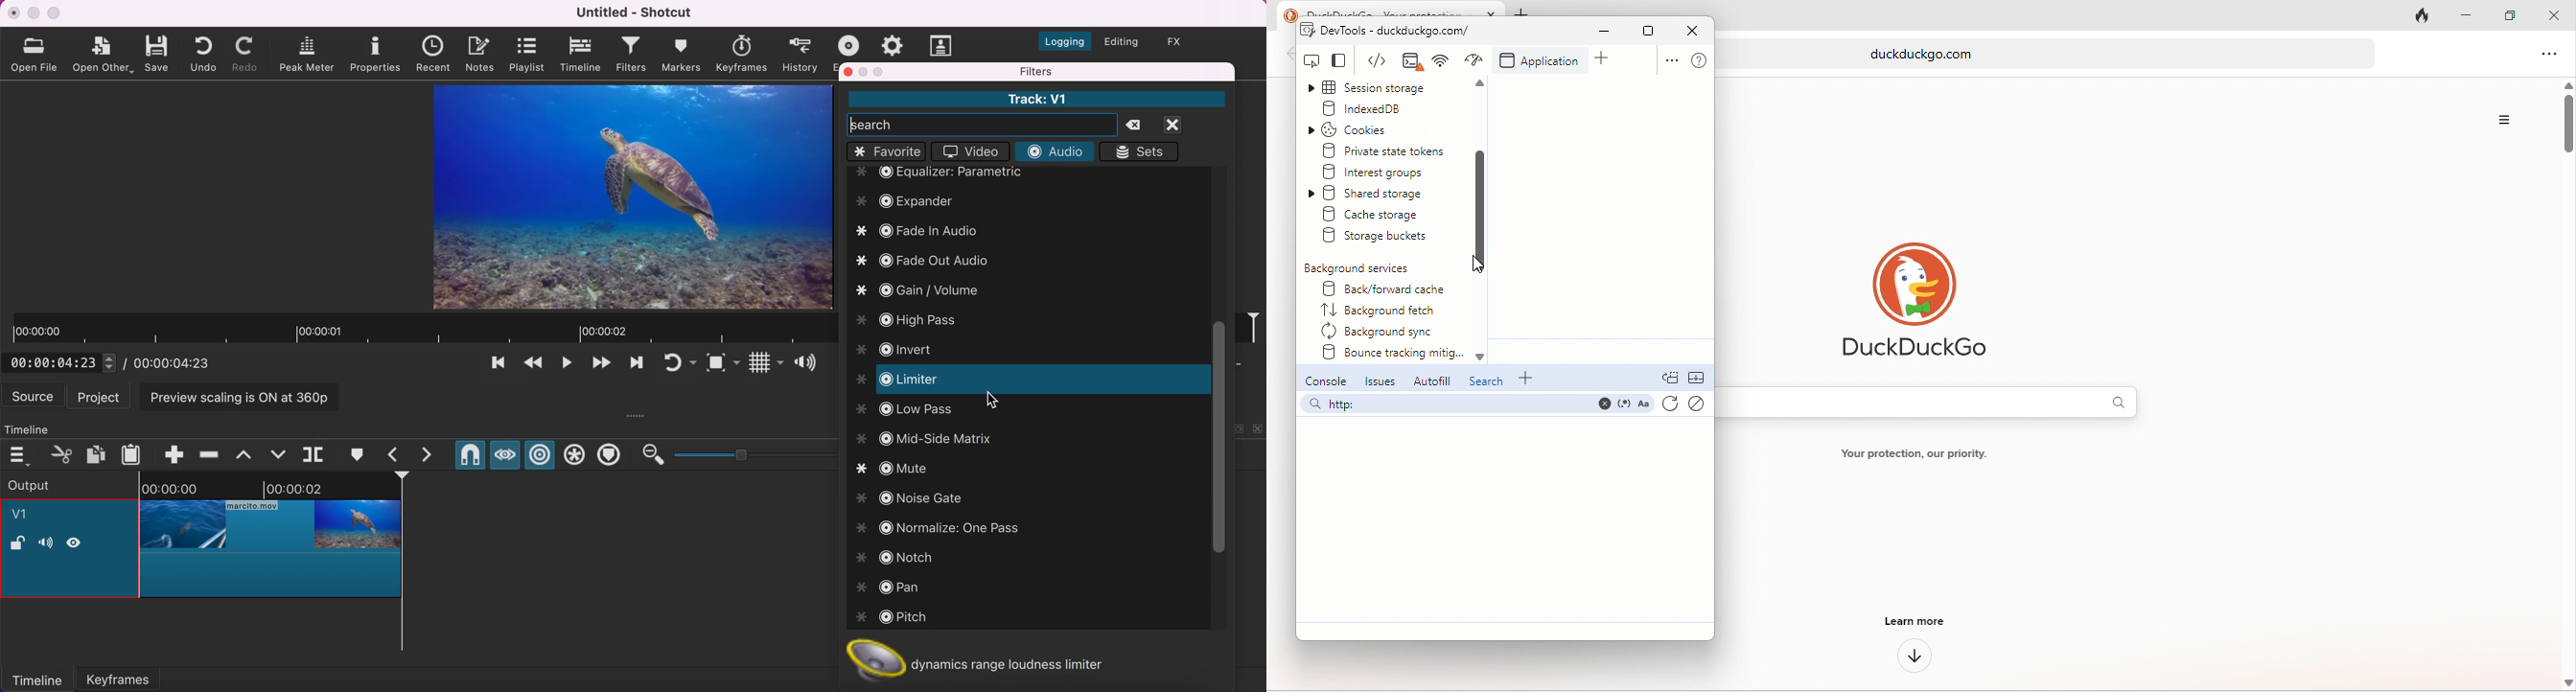 The width and height of the screenshot is (2576, 700). Describe the element at coordinates (1938, 402) in the screenshot. I see `search bar` at that location.